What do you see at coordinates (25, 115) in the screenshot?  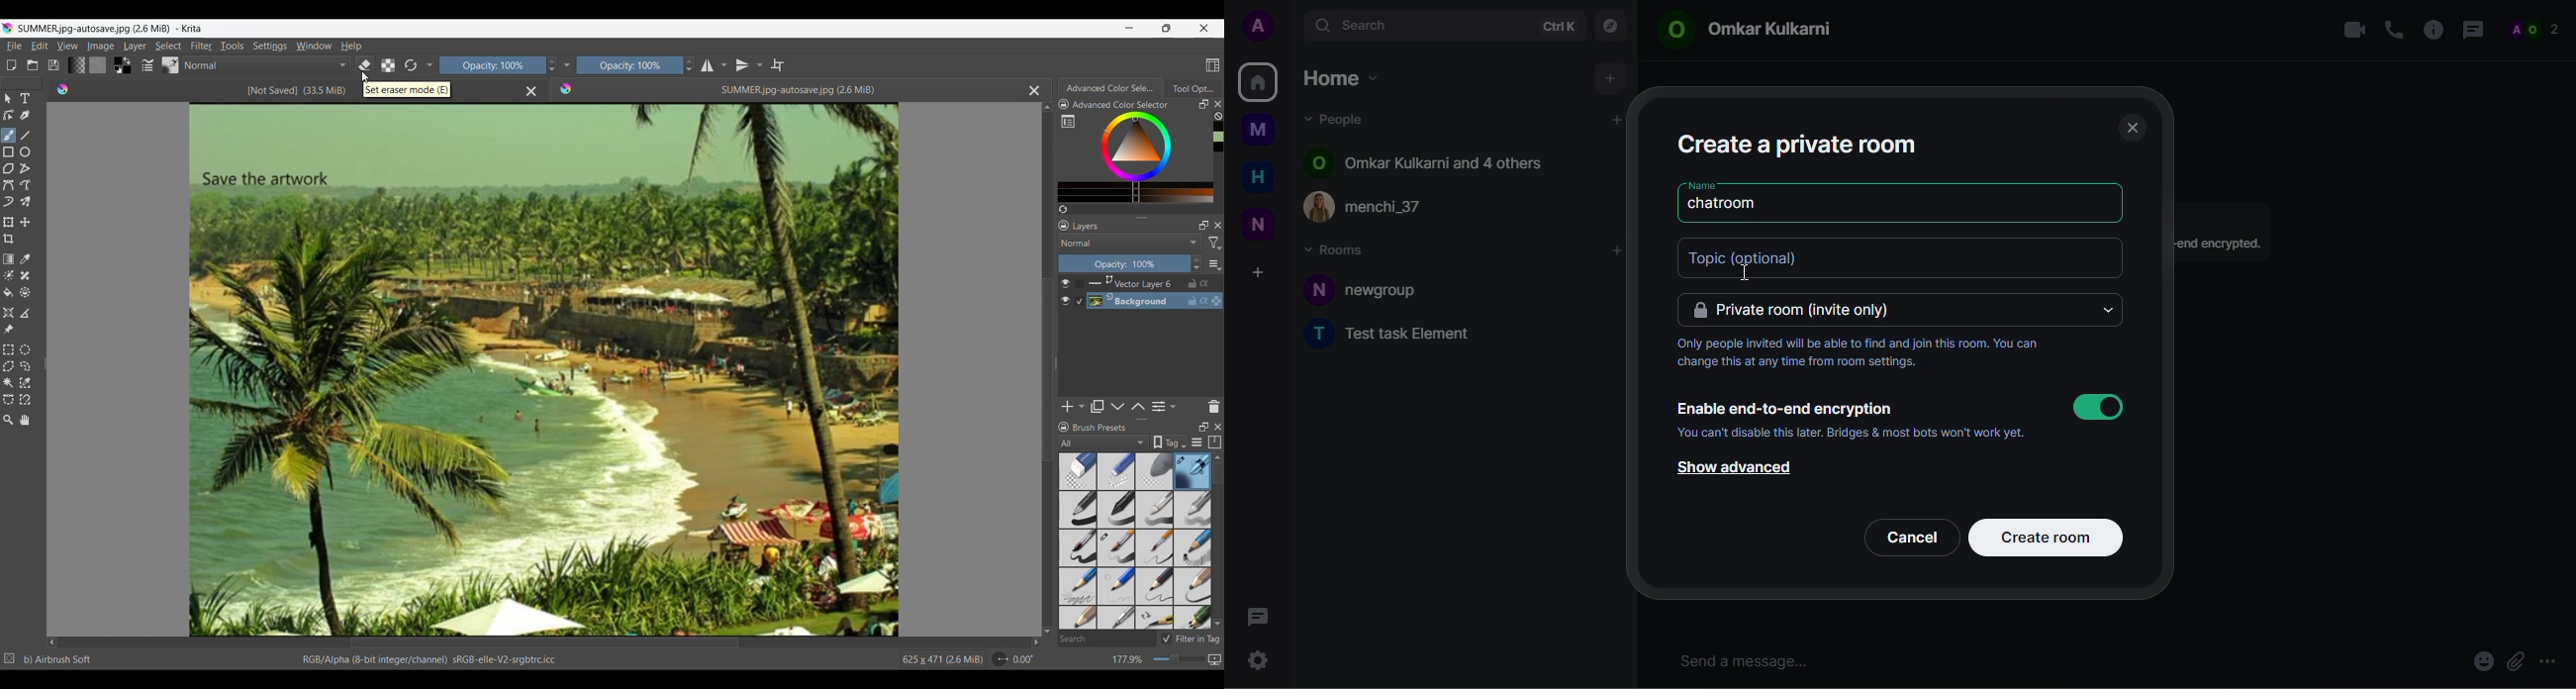 I see `Calligraphy` at bounding box center [25, 115].